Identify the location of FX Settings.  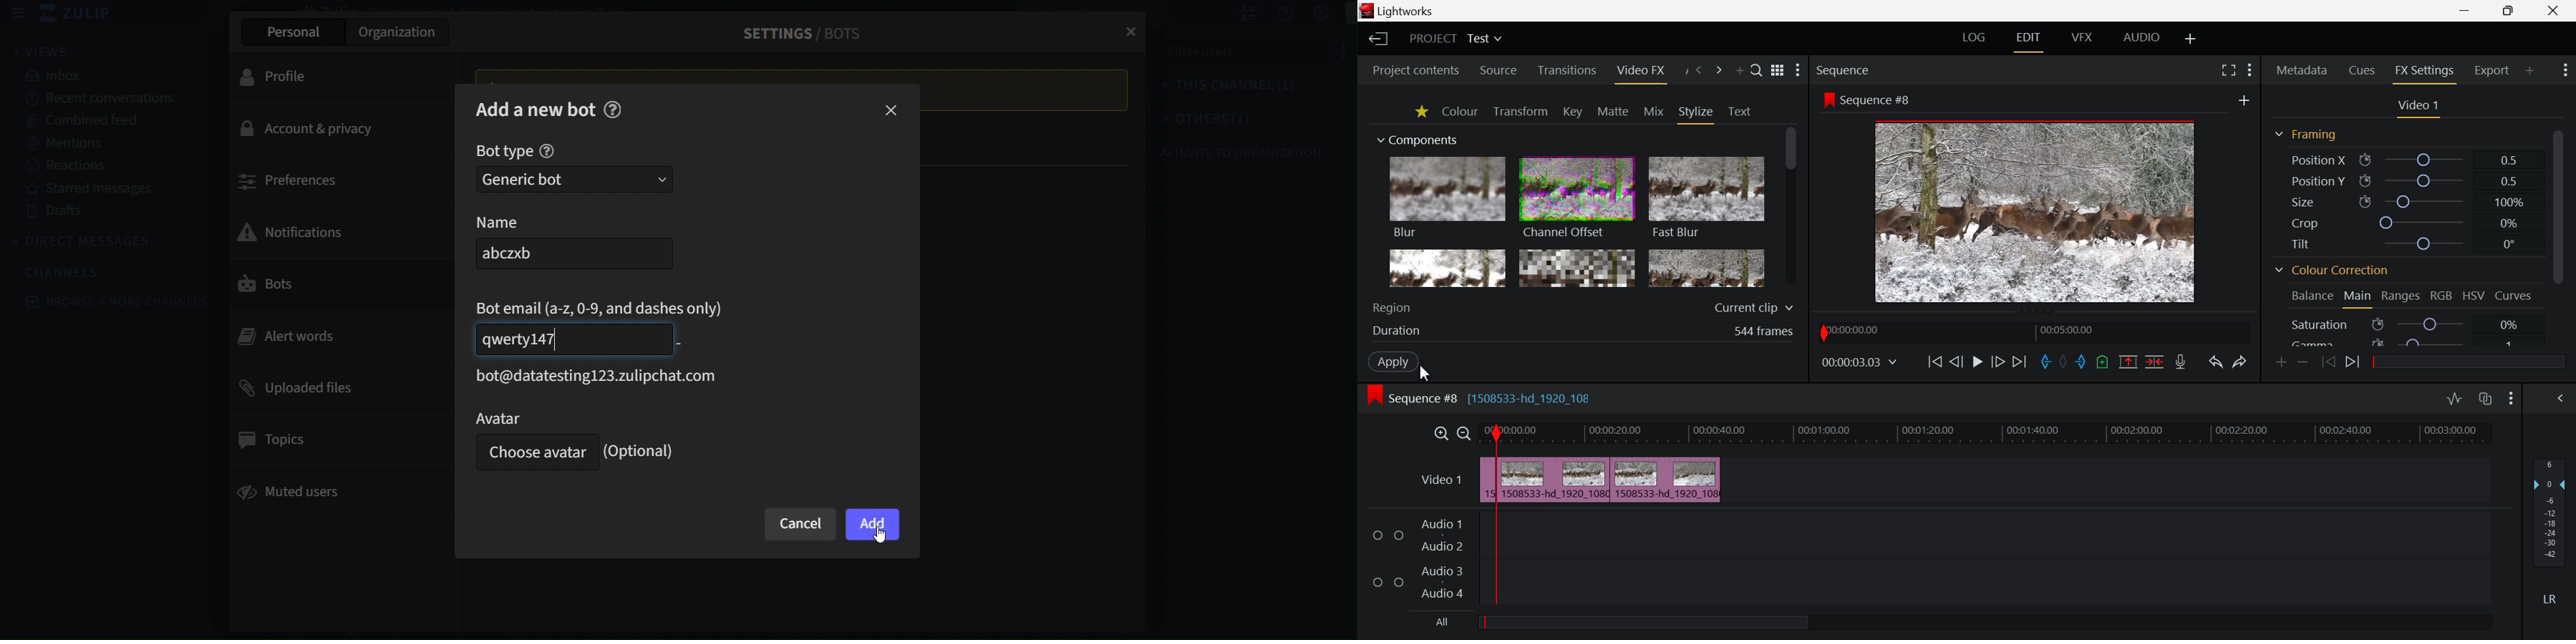
(2424, 72).